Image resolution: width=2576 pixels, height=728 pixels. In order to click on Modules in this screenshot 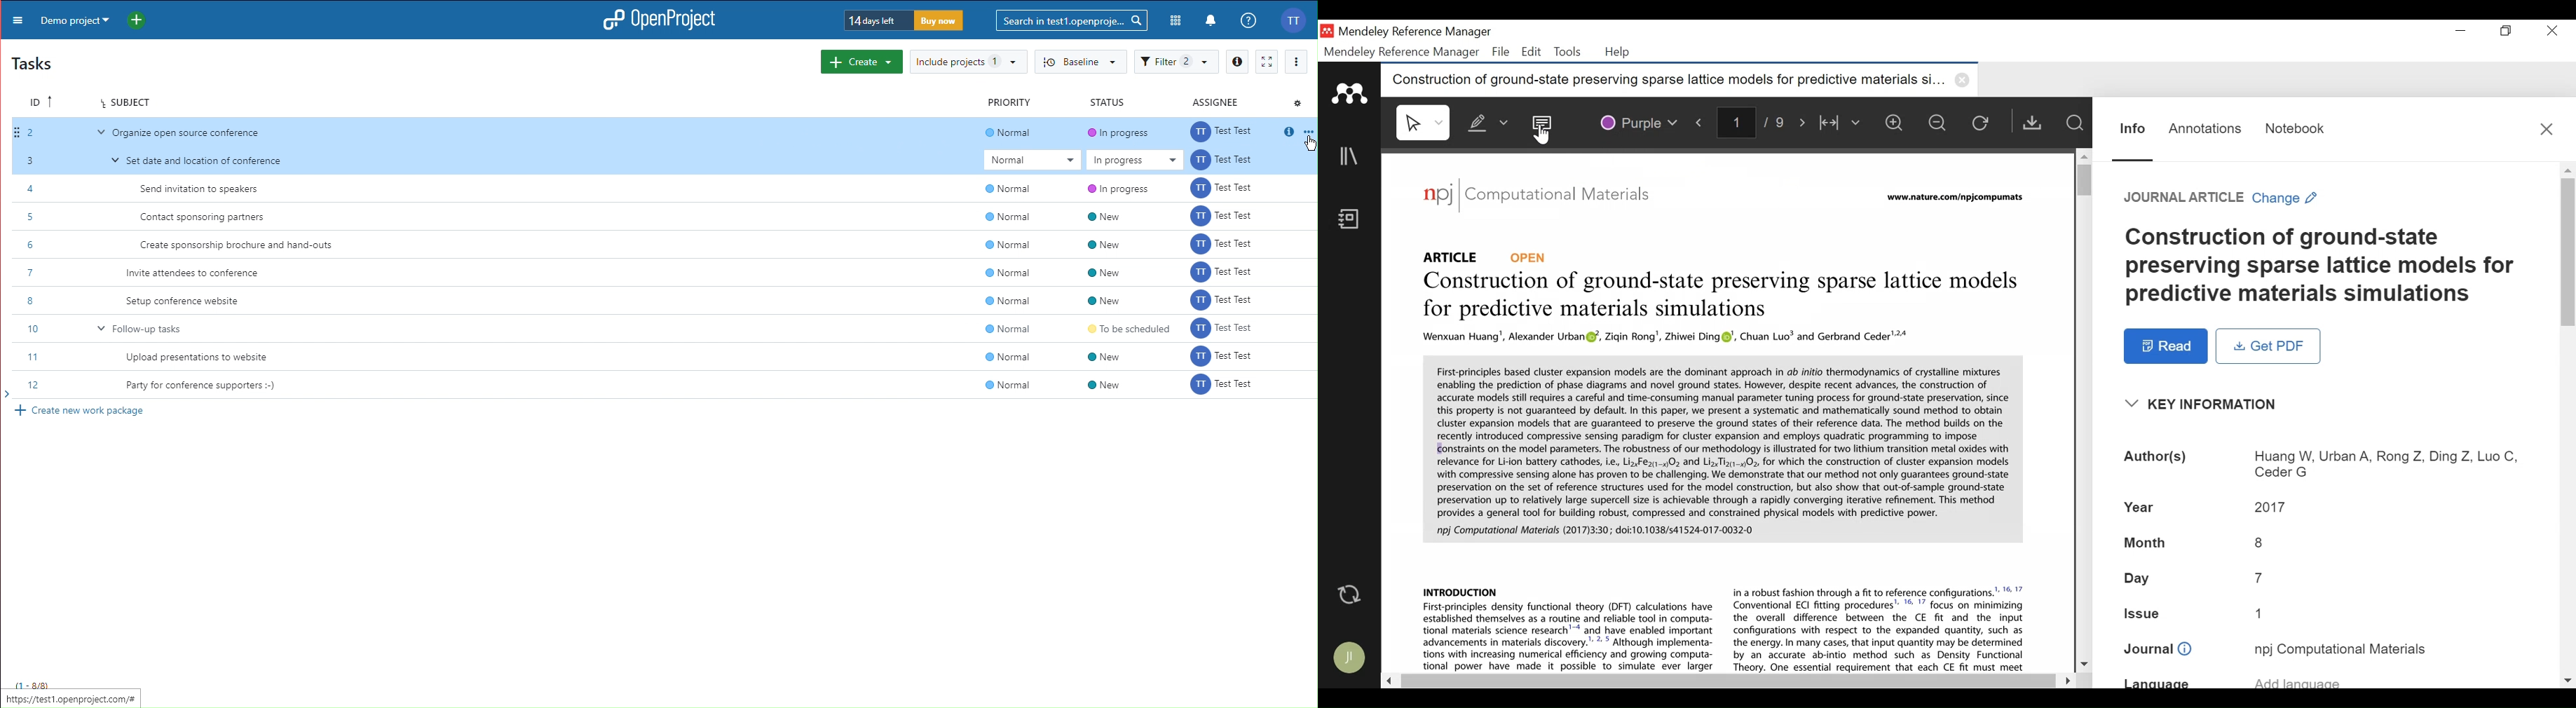, I will do `click(1176, 21)`.